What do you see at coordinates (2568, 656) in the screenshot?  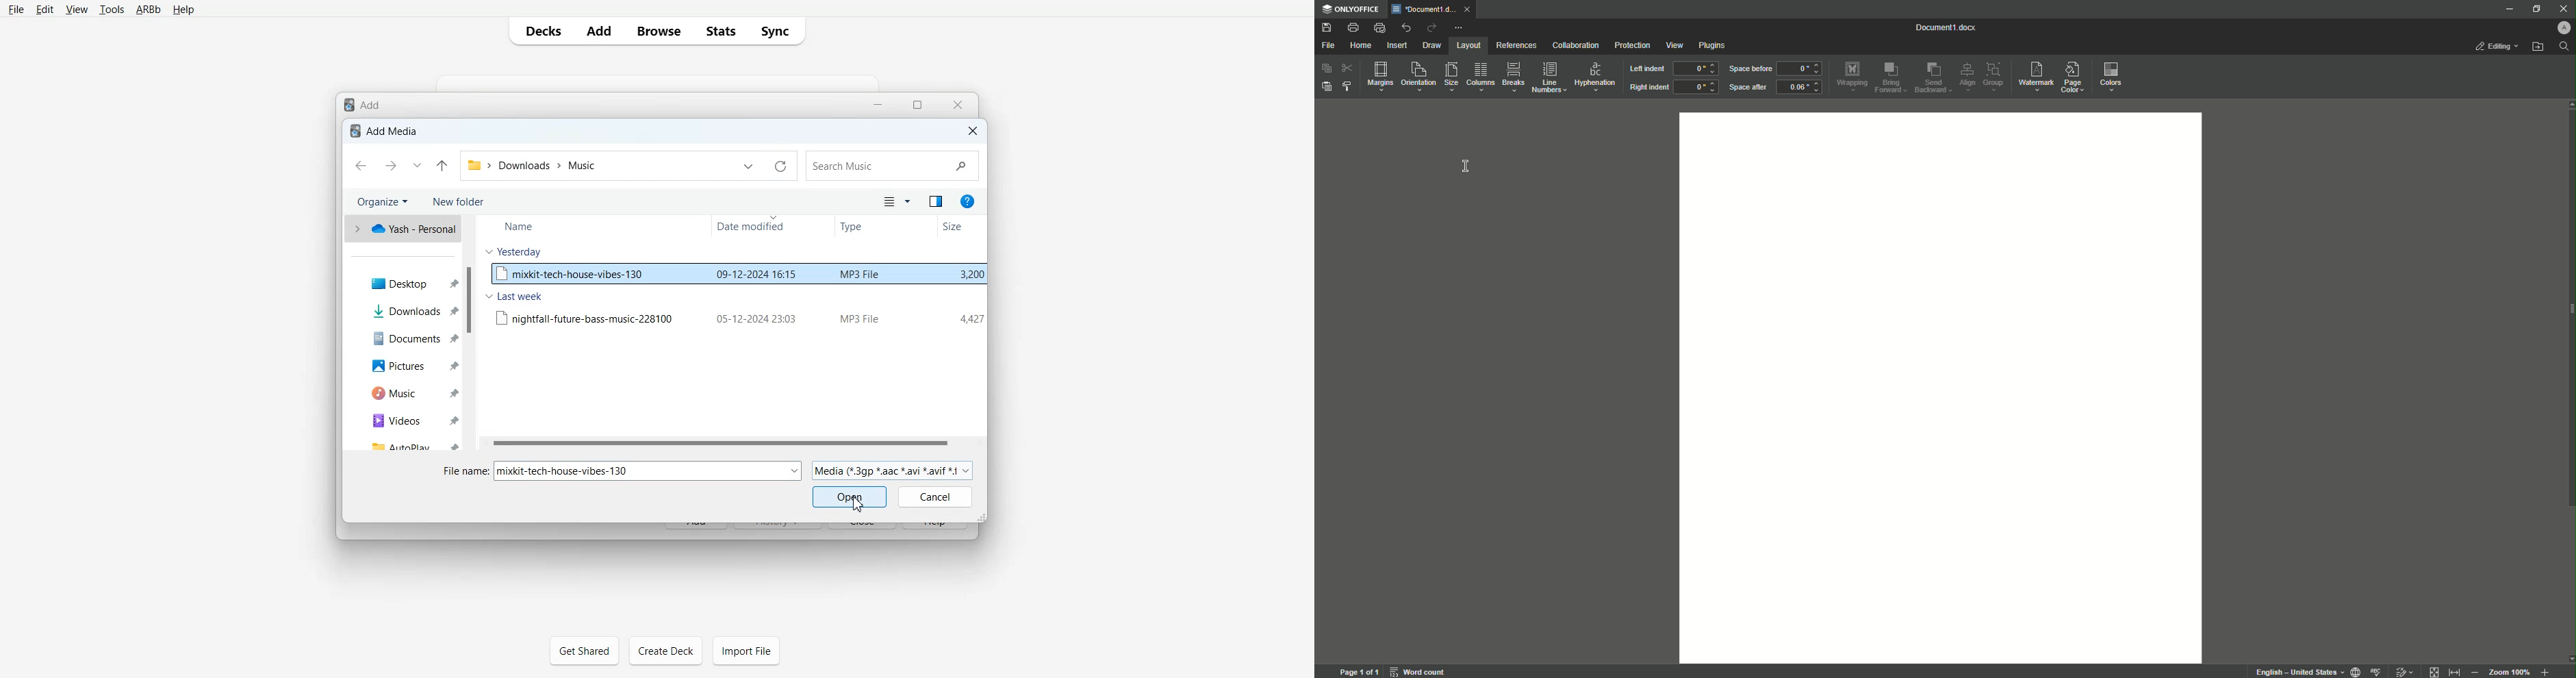 I see `Down` at bounding box center [2568, 656].